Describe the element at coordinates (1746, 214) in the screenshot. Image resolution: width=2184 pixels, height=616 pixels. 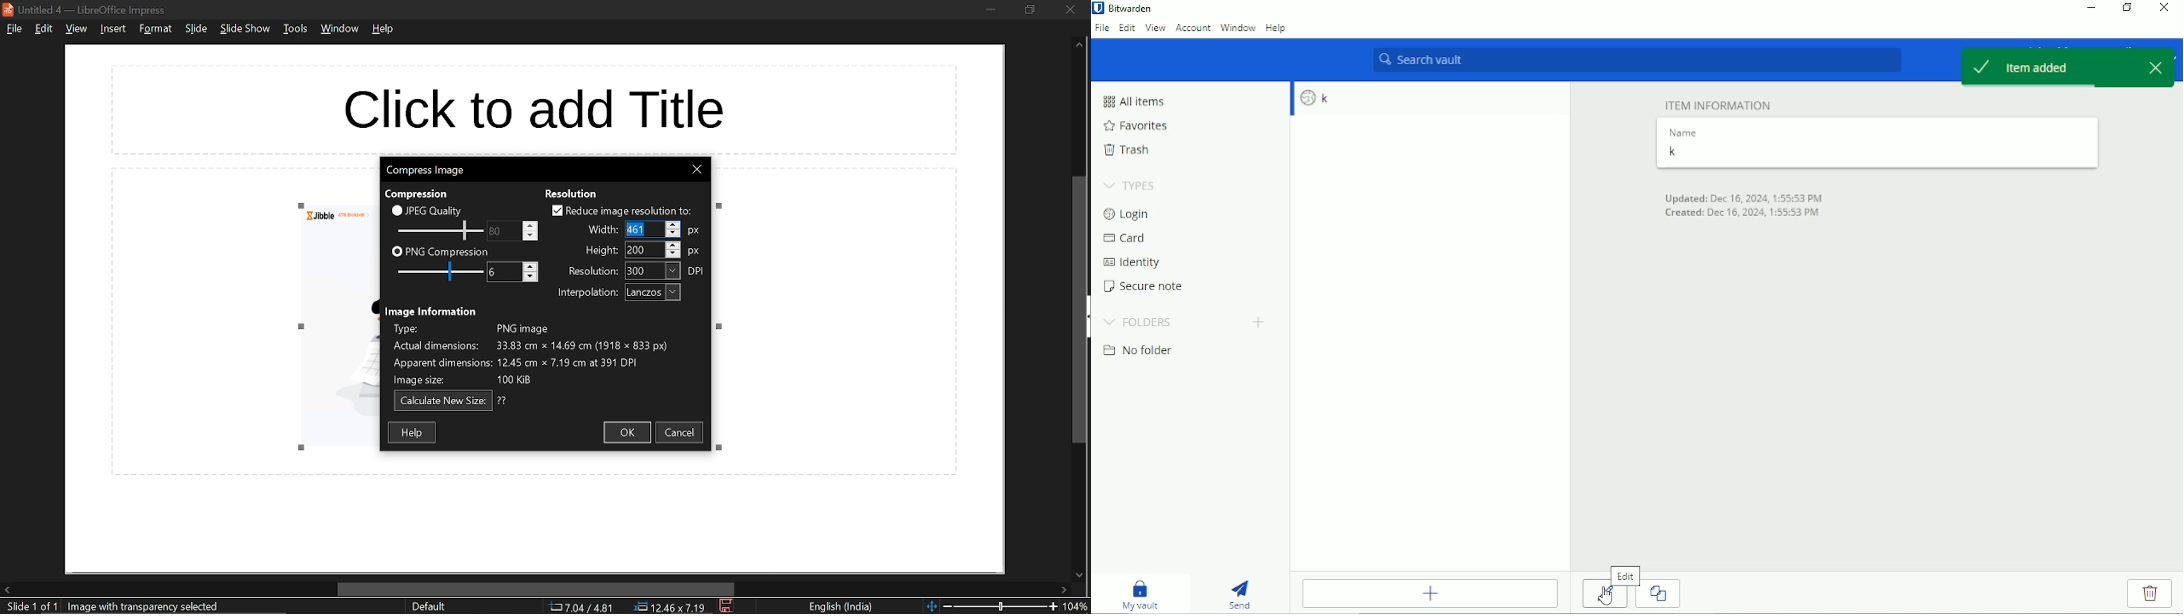
I see `Created: Dec 16, 2024, 1:55:53 pm` at that location.